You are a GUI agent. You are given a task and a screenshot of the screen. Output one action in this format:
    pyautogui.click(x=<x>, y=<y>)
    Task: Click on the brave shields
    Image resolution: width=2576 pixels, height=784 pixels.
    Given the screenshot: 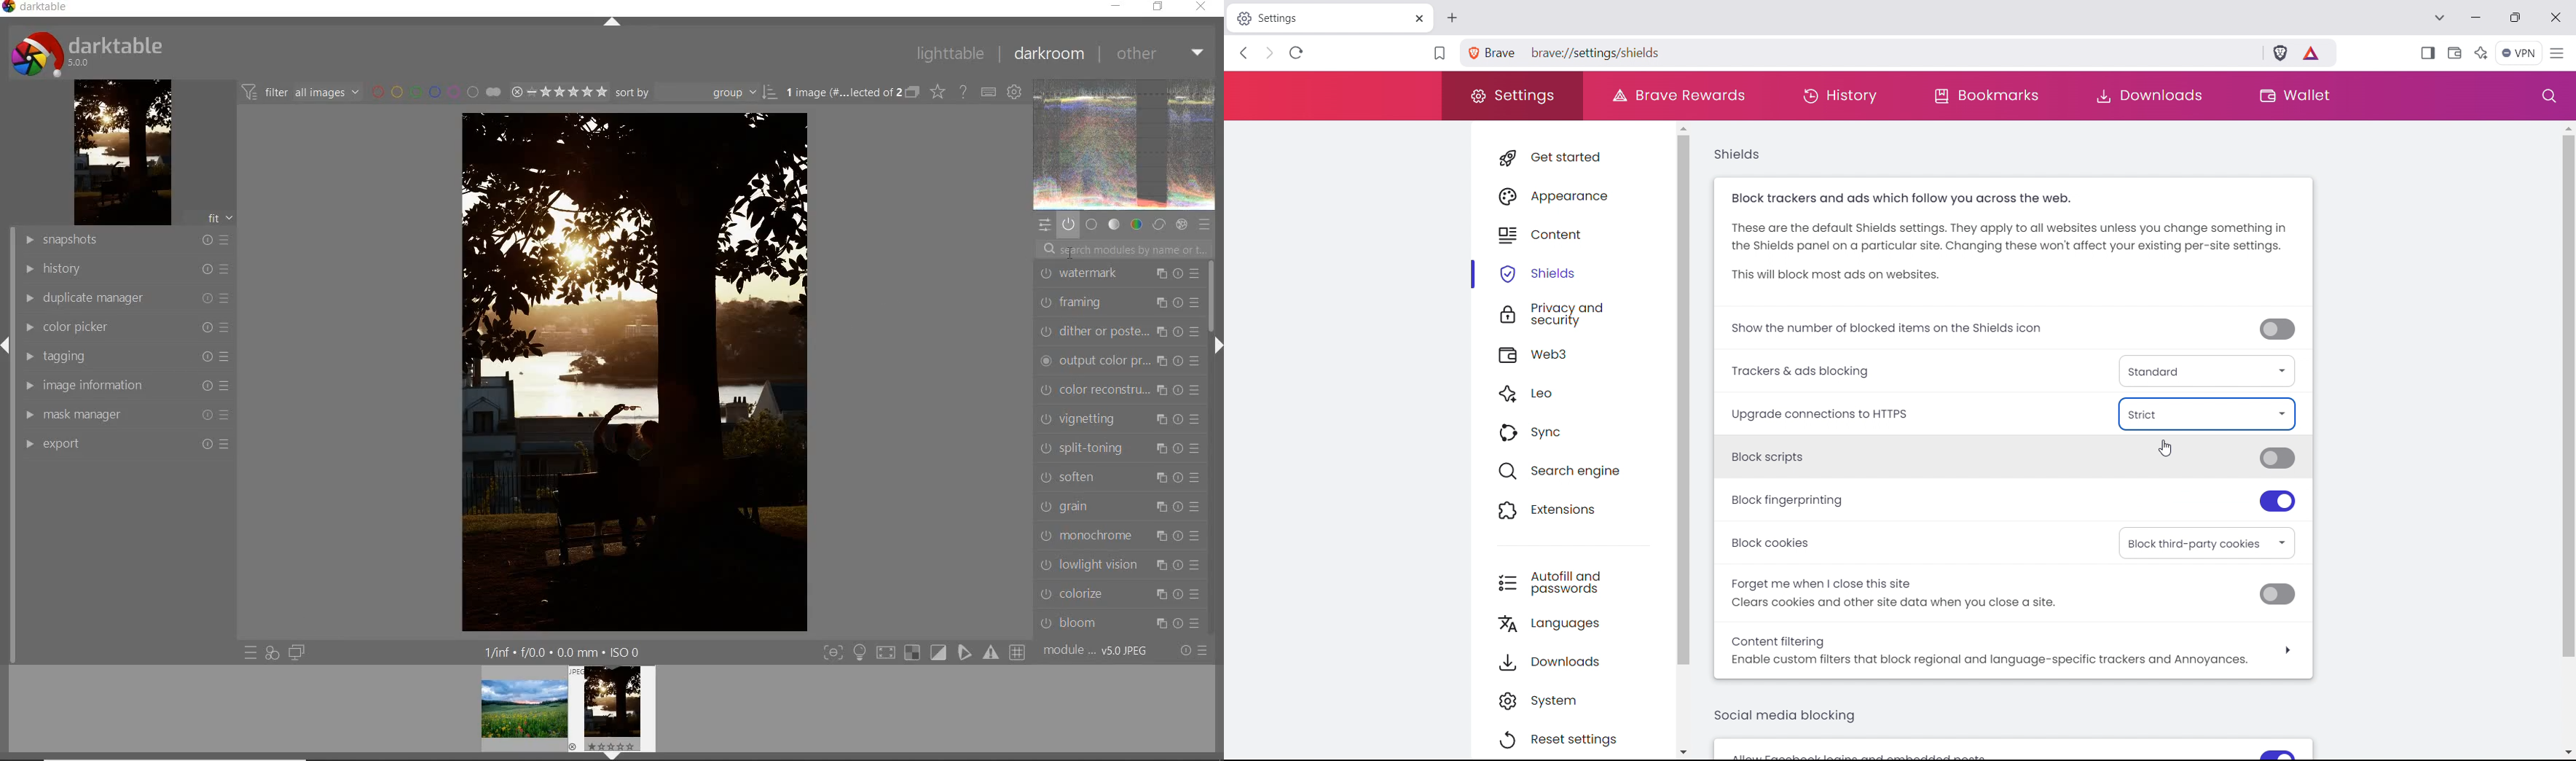 What is the action you would take?
    pyautogui.click(x=2280, y=52)
    